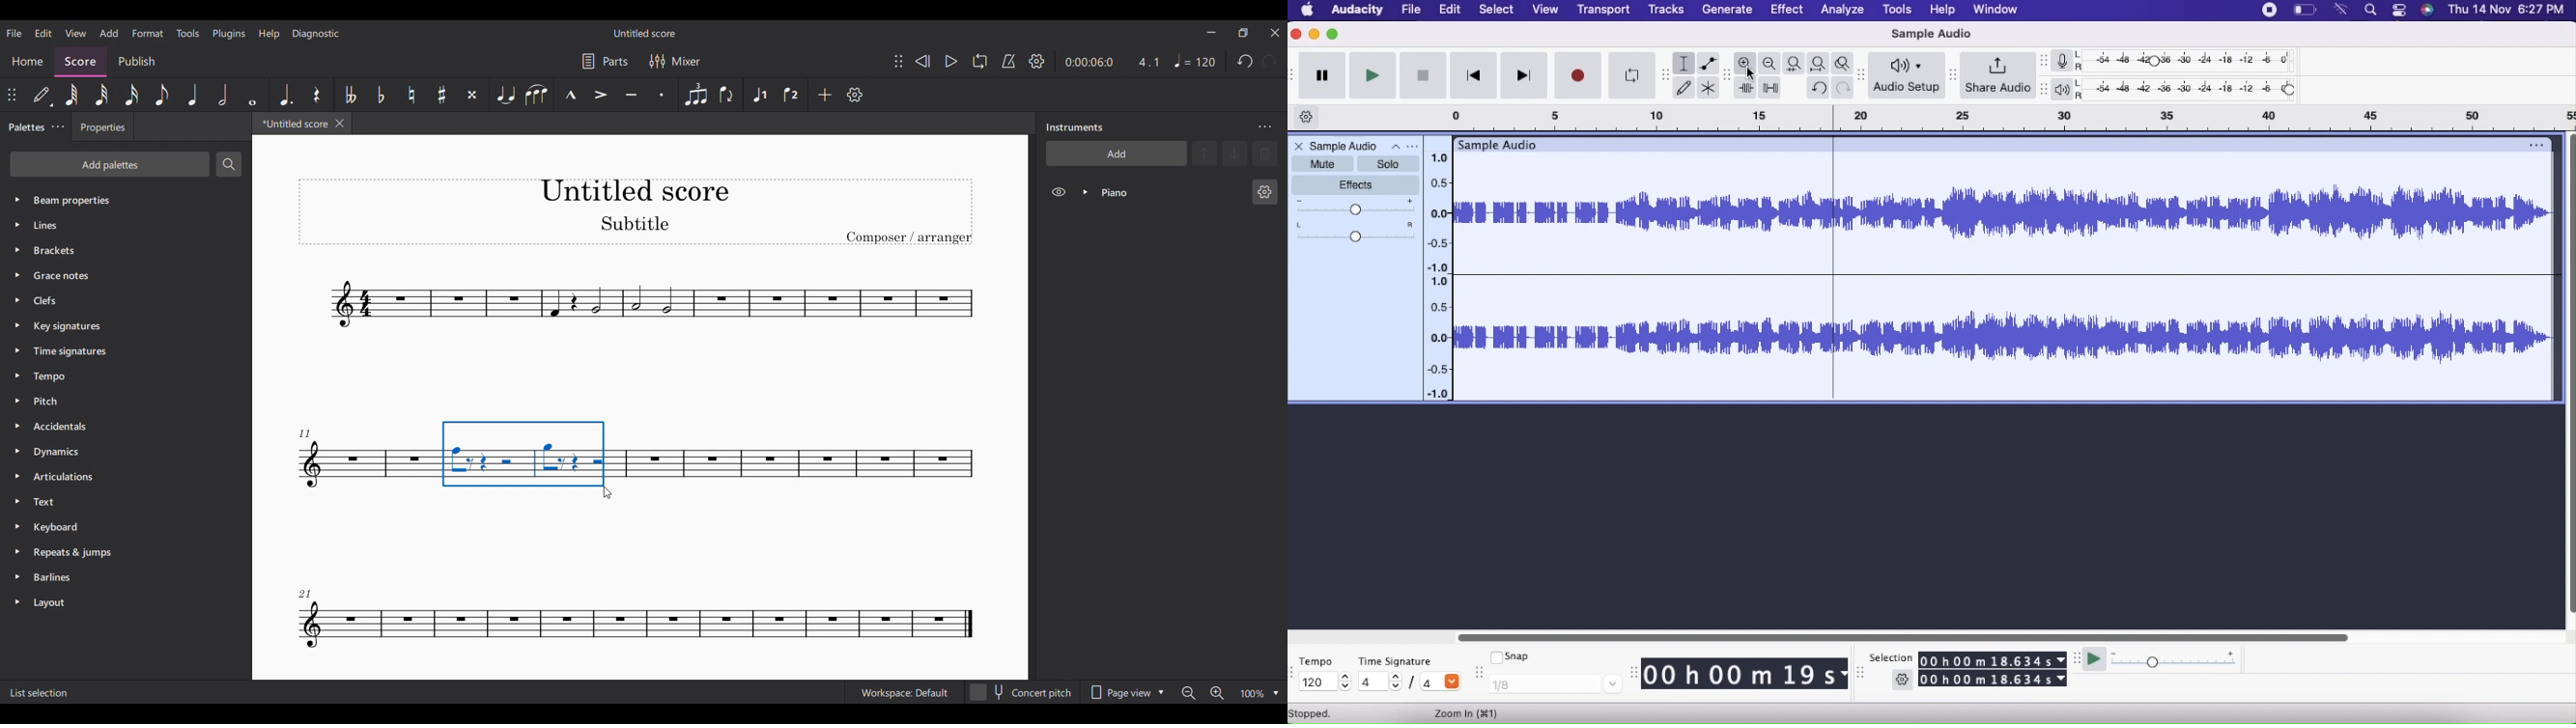 The width and height of the screenshot is (2576, 728). I want to click on Toggle natural, so click(411, 95).